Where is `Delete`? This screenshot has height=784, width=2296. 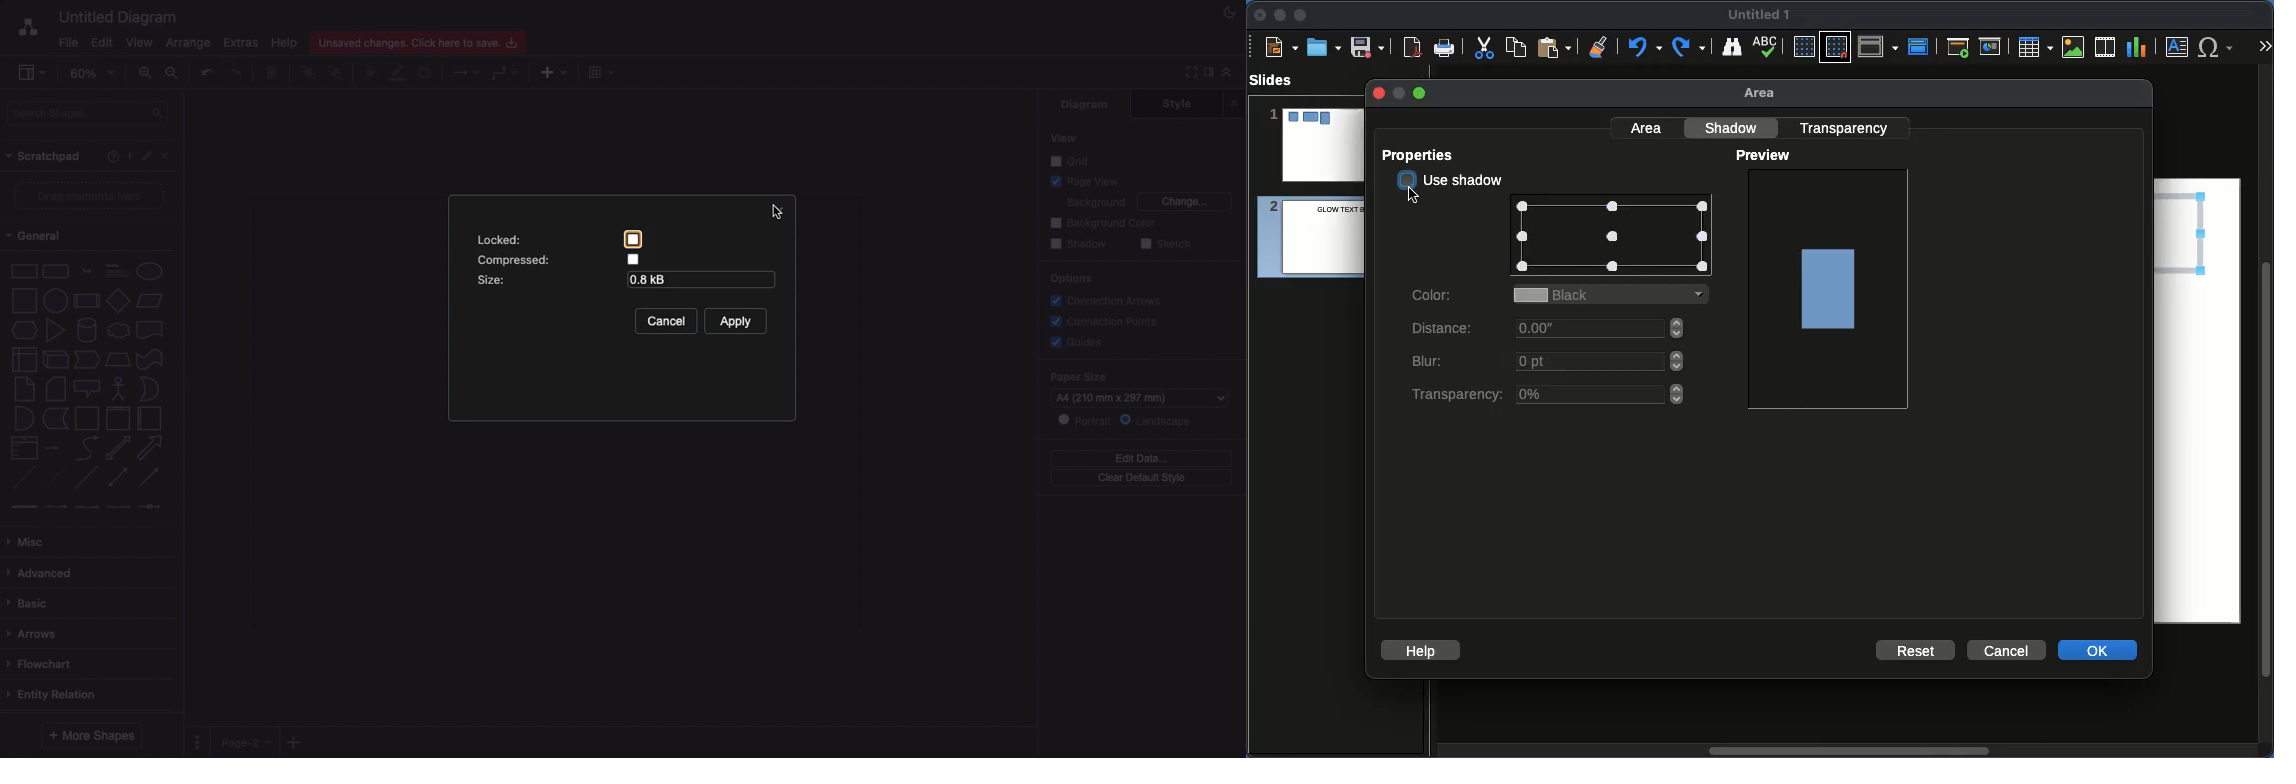 Delete is located at coordinates (273, 74).